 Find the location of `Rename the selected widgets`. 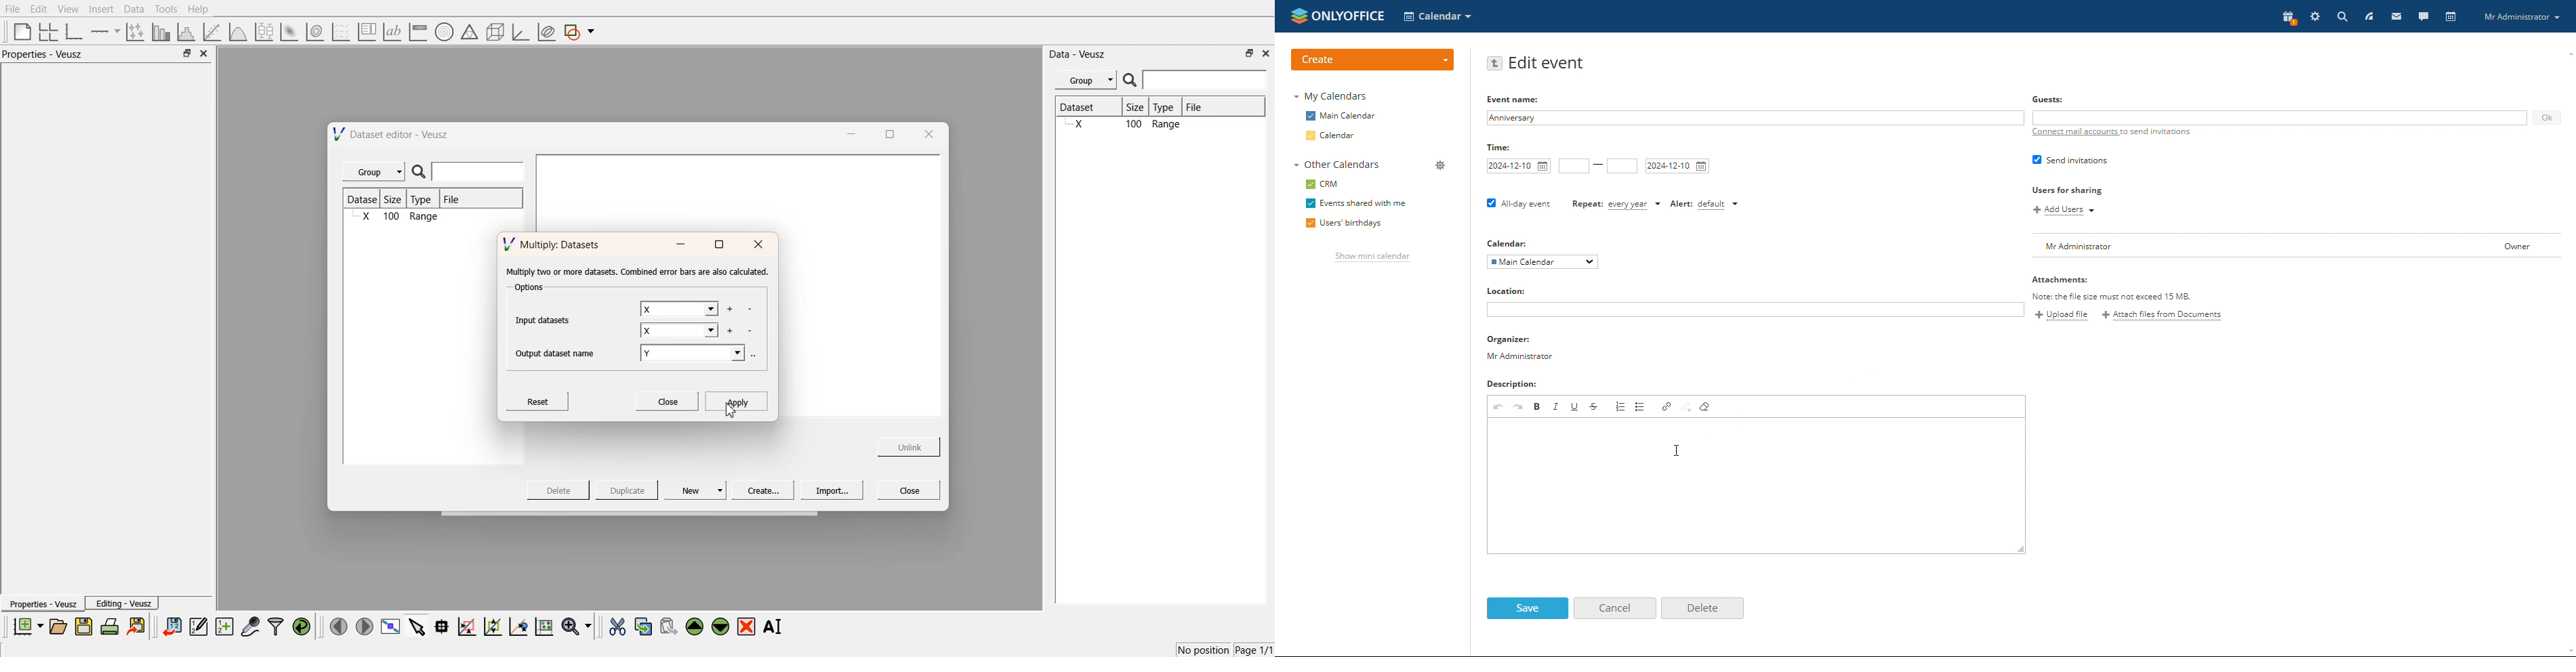

Rename the selected widgets is located at coordinates (776, 626).